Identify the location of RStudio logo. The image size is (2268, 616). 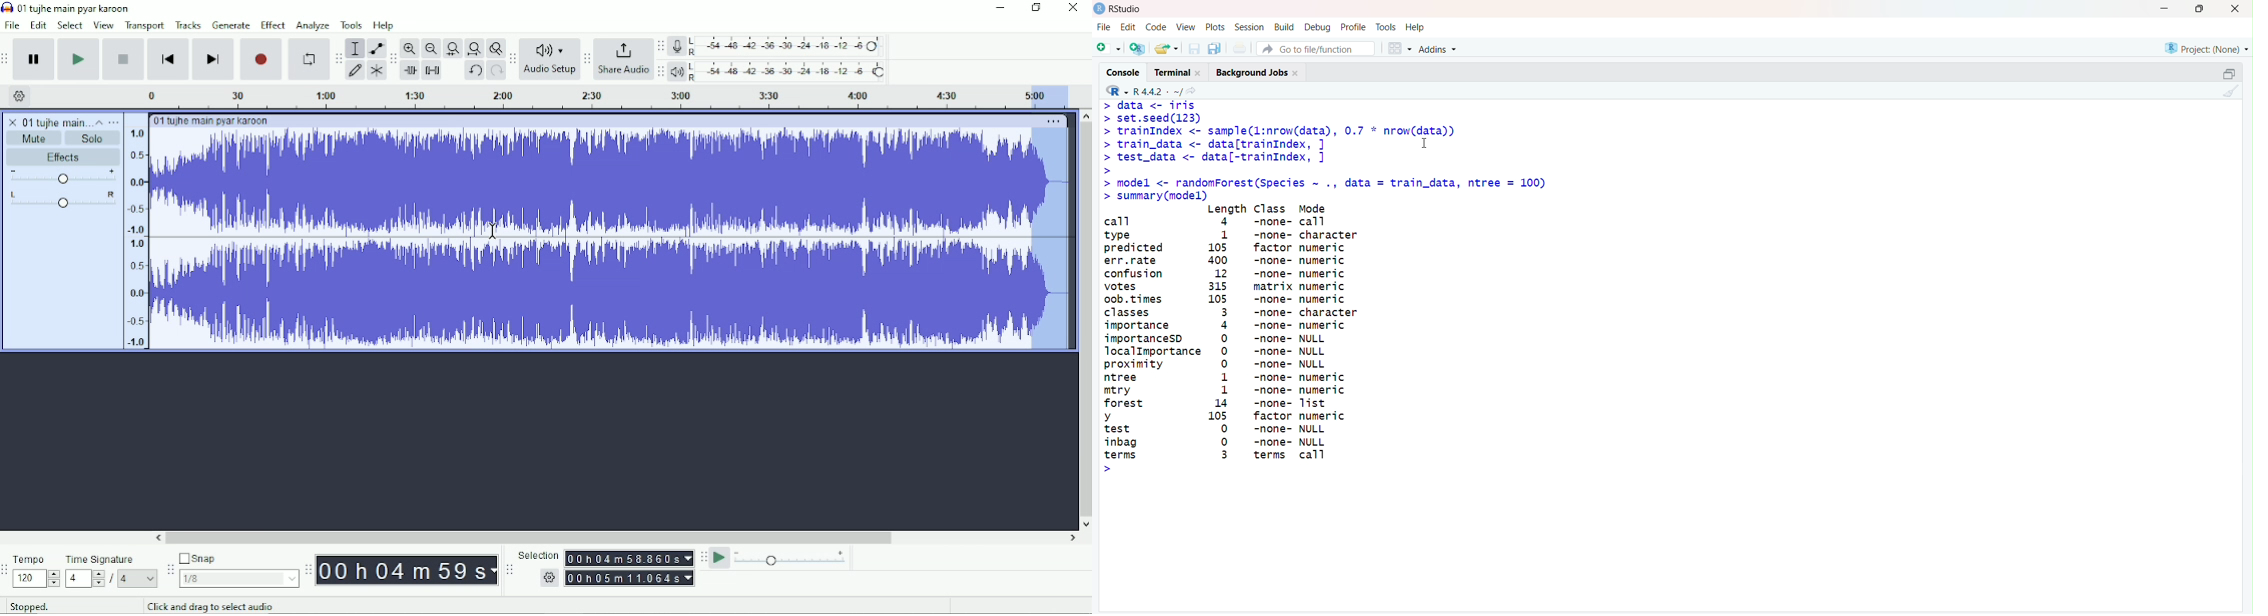
(1114, 90).